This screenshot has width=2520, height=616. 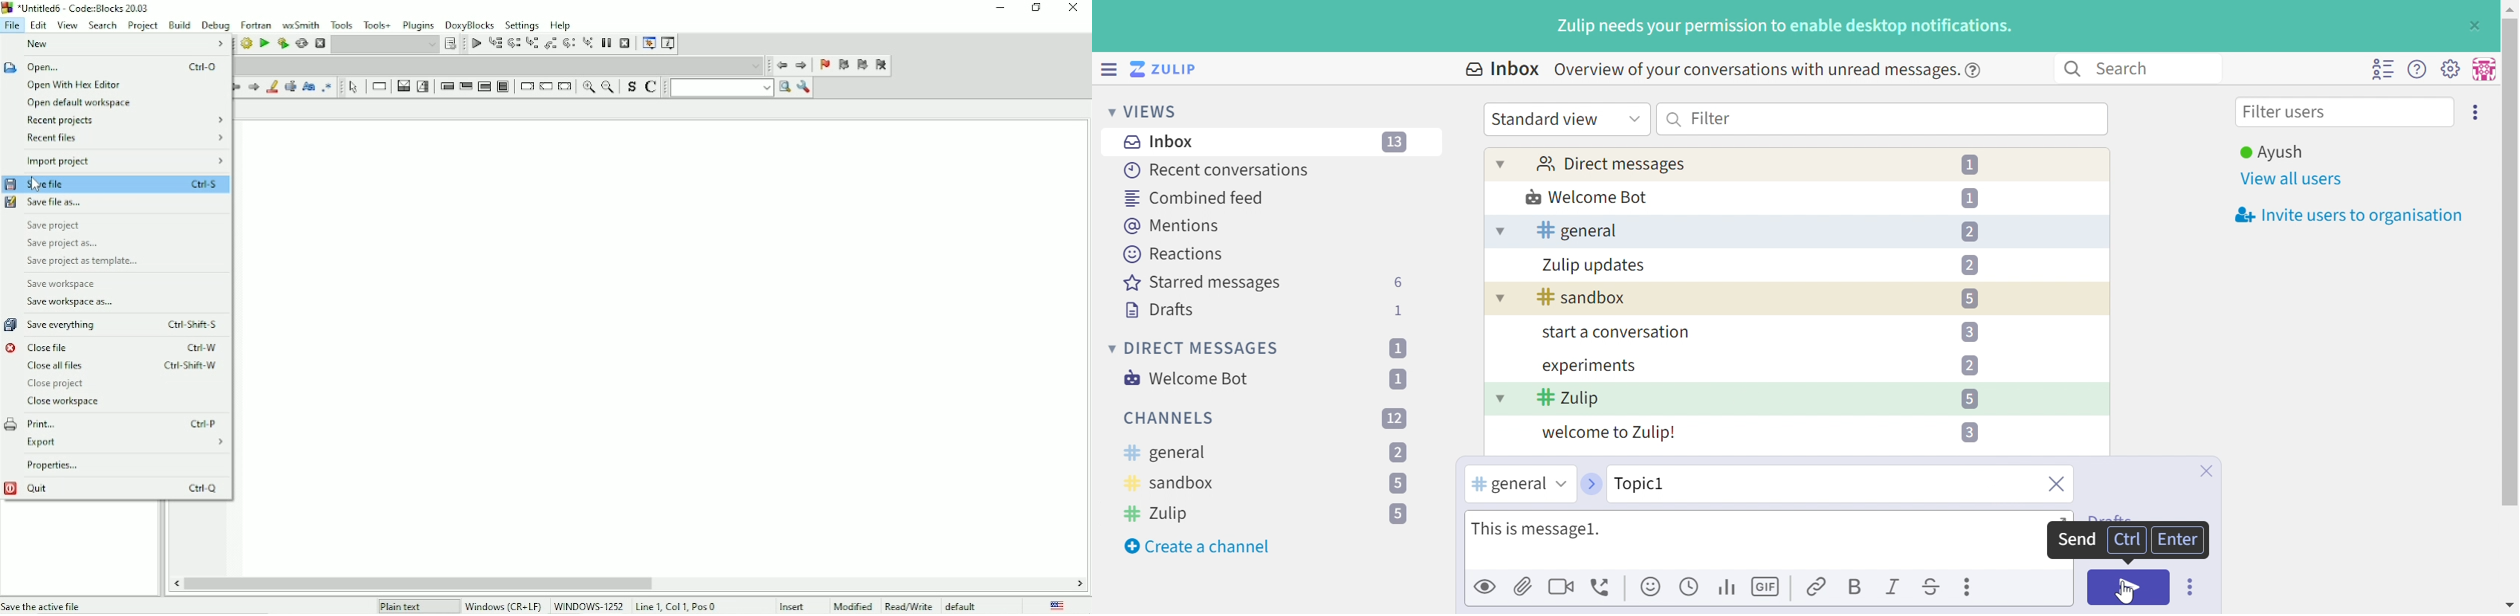 I want to click on Minimize, so click(x=997, y=9).